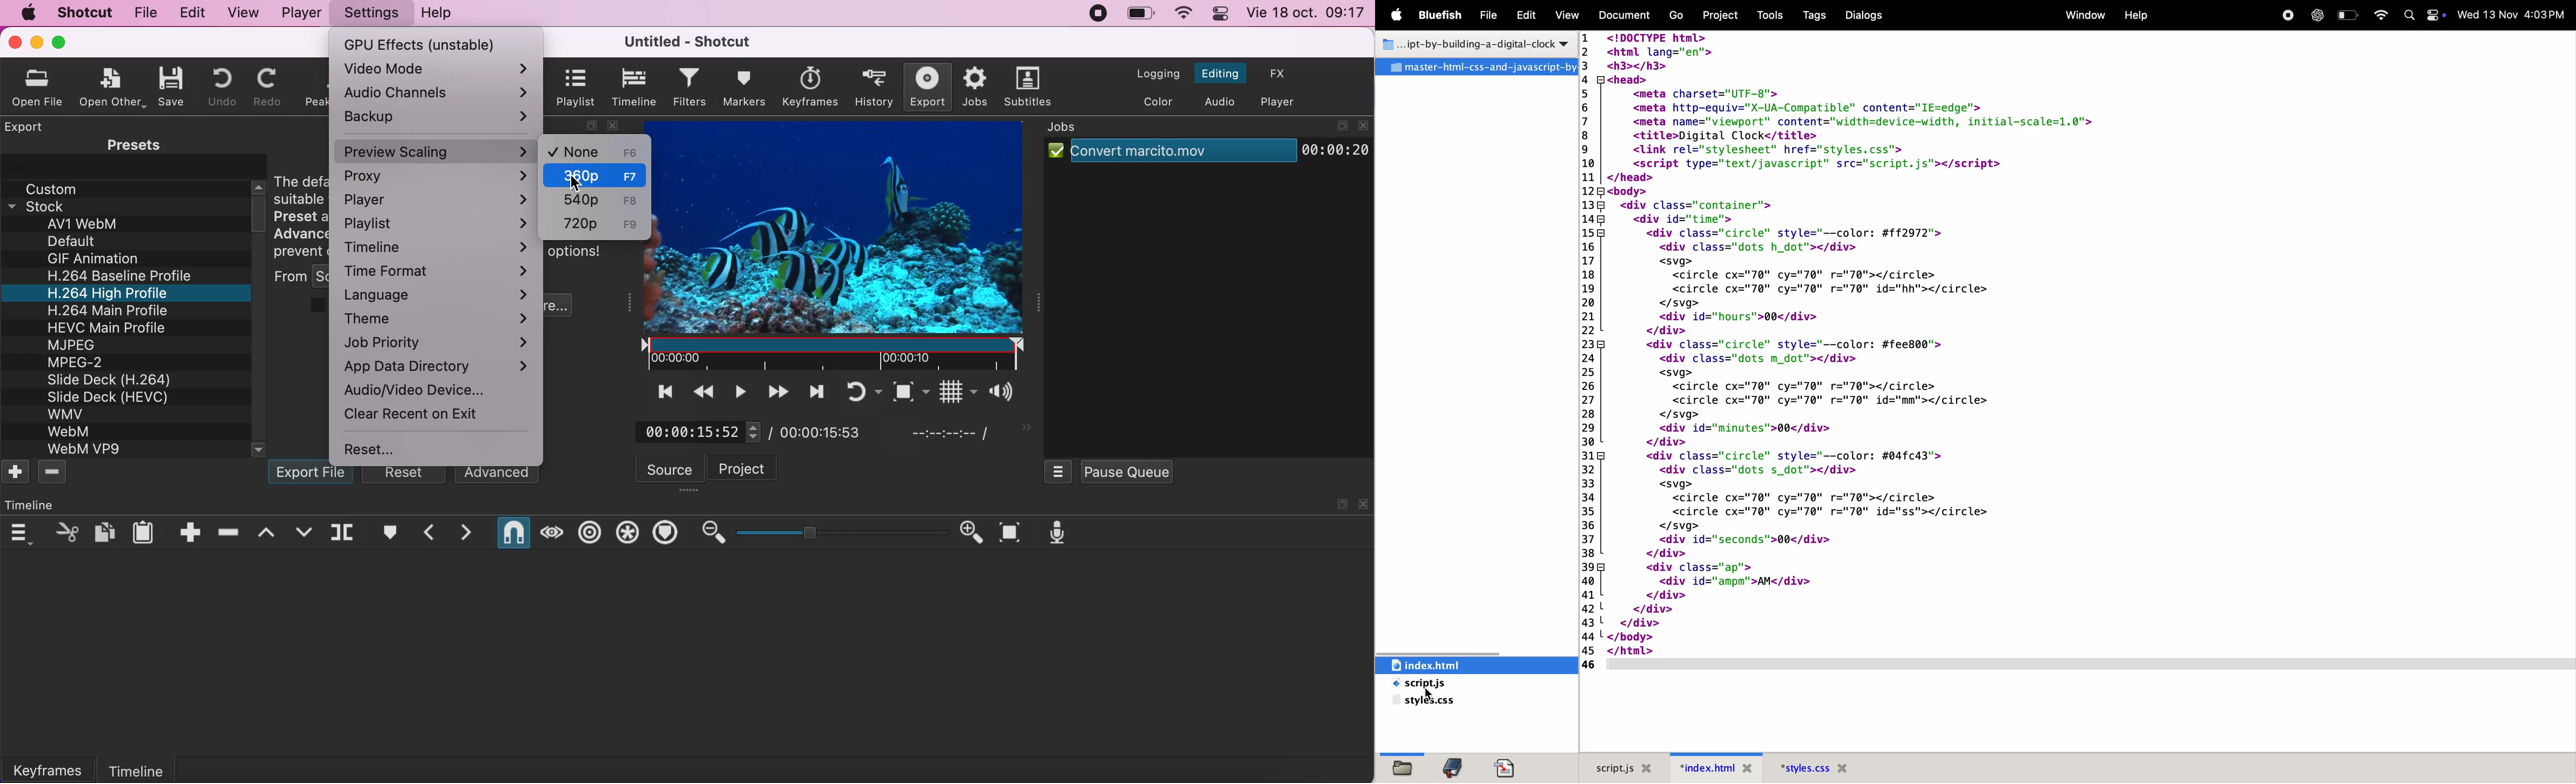  What do you see at coordinates (2512, 14) in the screenshot?
I see `time and date` at bounding box center [2512, 14].